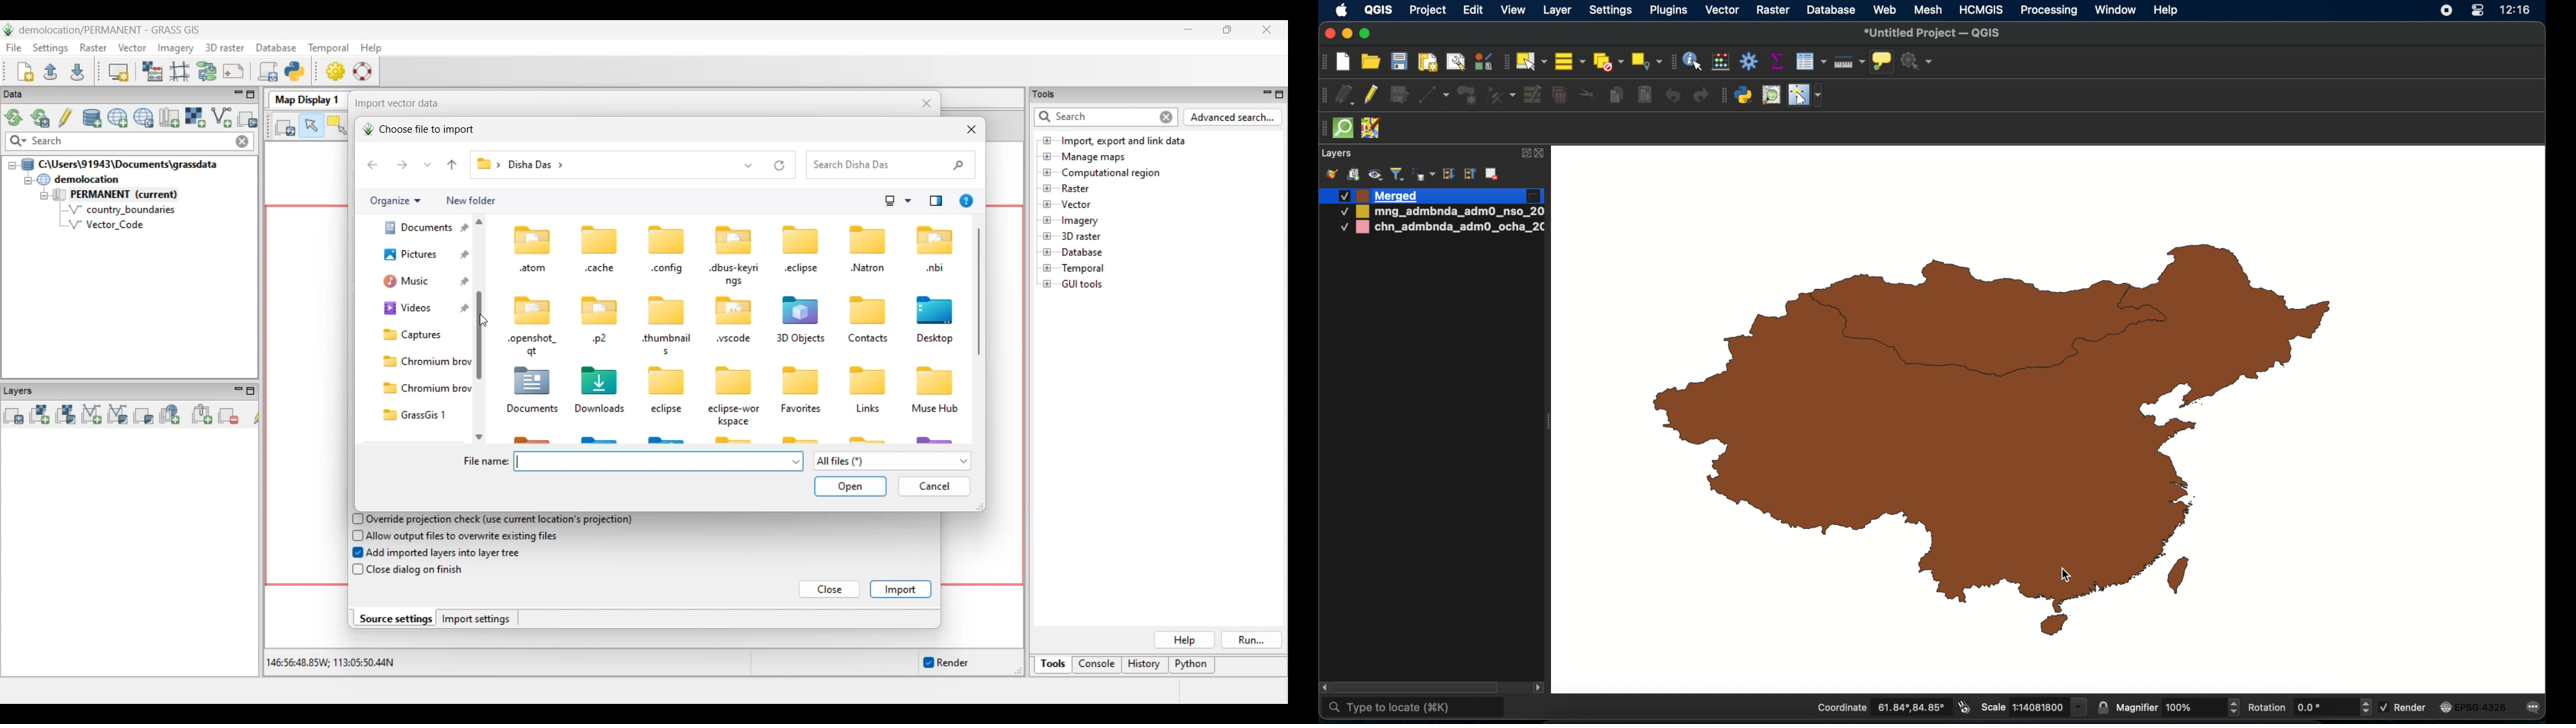 The image size is (2576, 728). Describe the element at coordinates (1375, 175) in the screenshot. I see `manage map theme` at that location.